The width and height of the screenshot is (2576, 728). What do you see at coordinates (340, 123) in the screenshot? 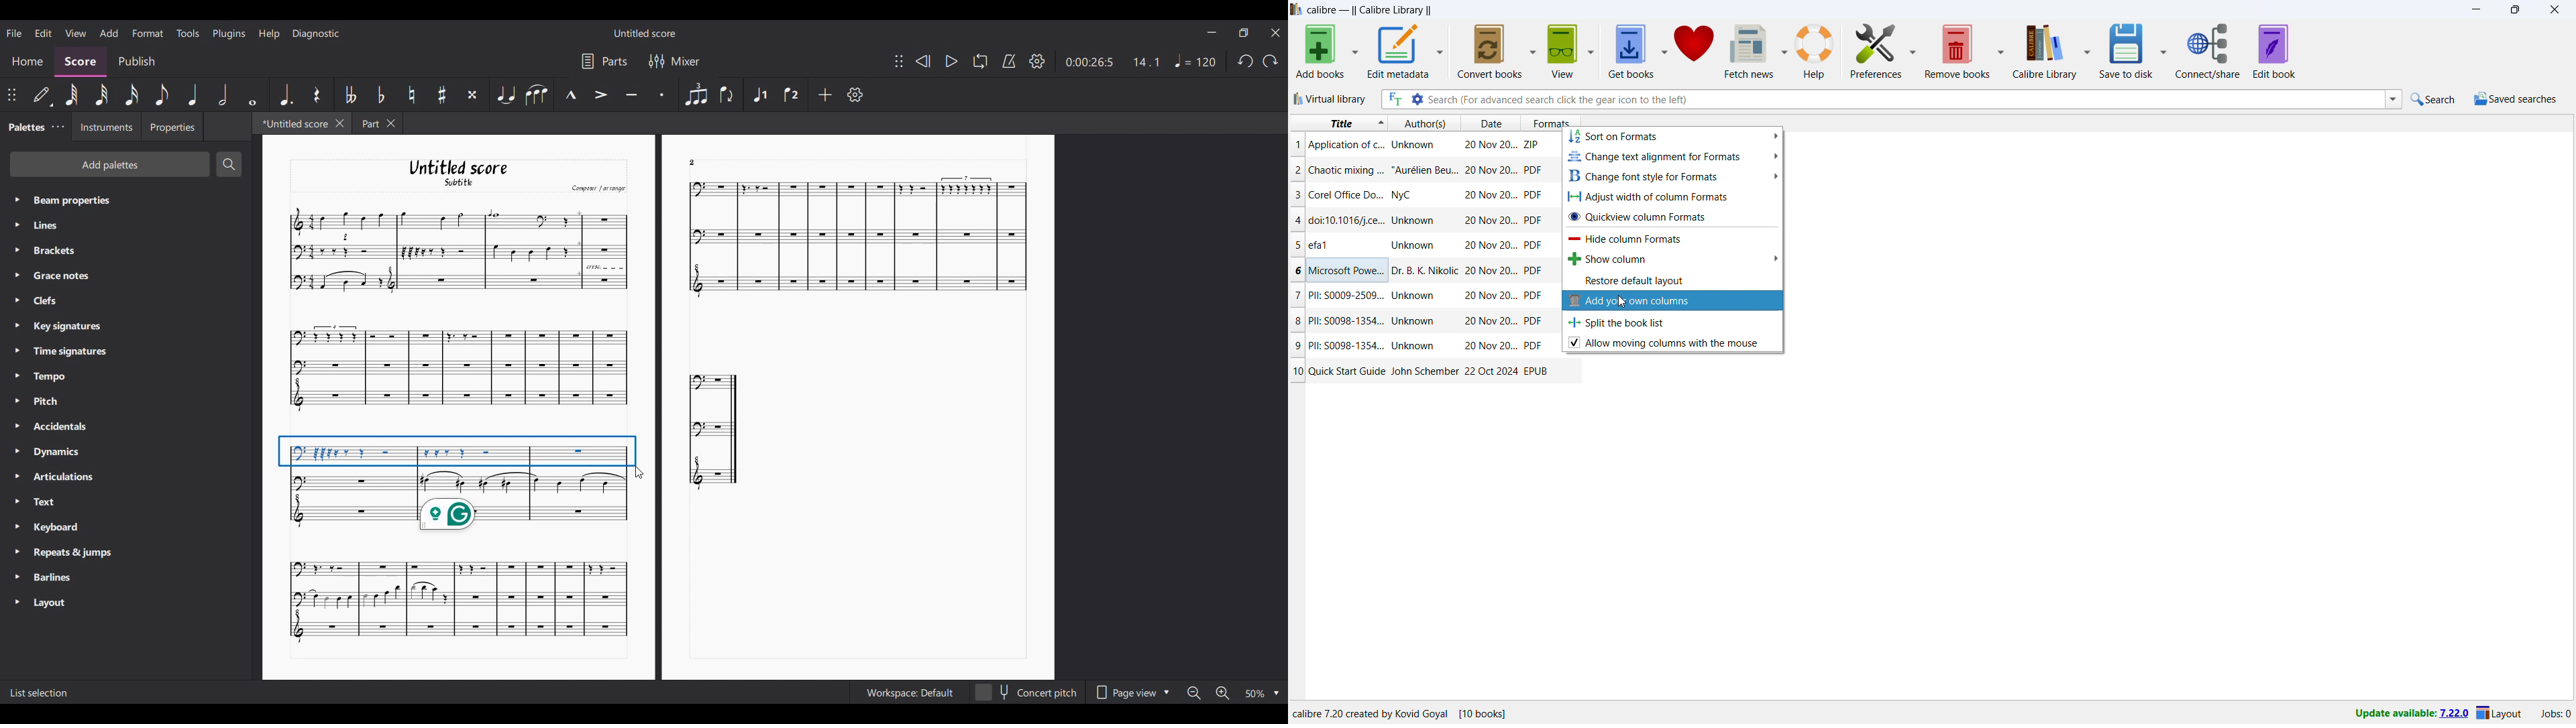
I see `Close current tab` at bounding box center [340, 123].